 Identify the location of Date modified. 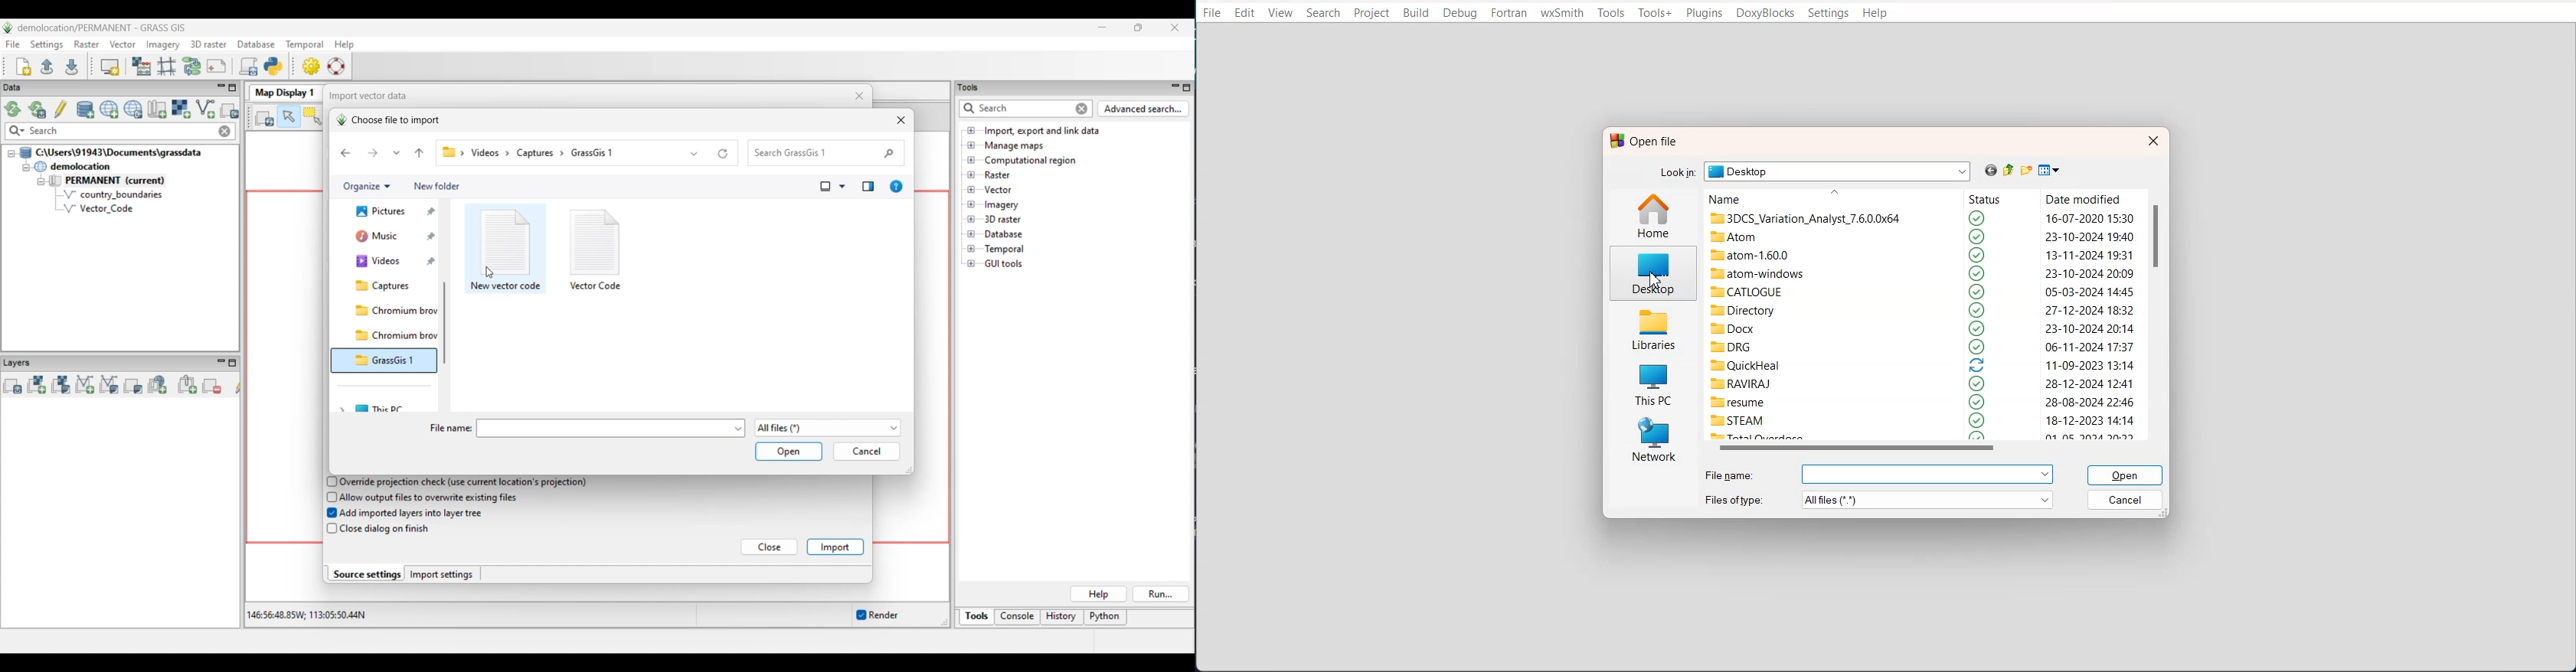
(2085, 197).